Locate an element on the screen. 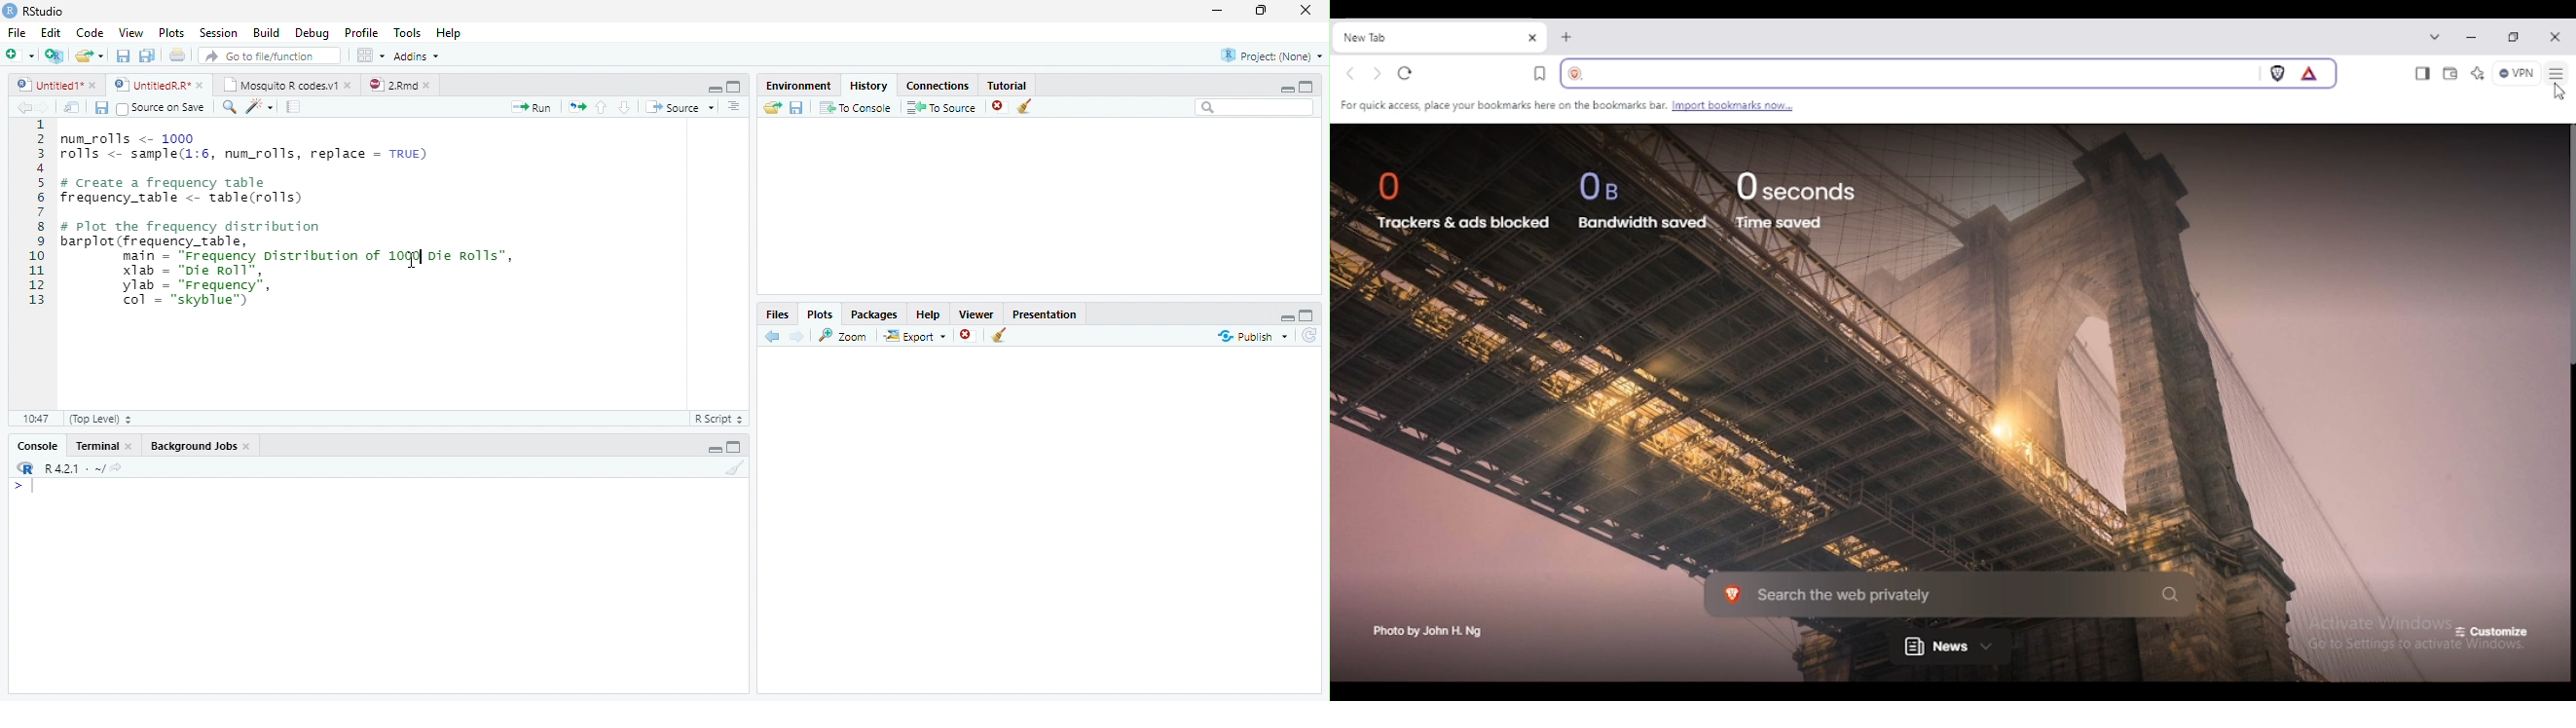  To Source is located at coordinates (941, 107).